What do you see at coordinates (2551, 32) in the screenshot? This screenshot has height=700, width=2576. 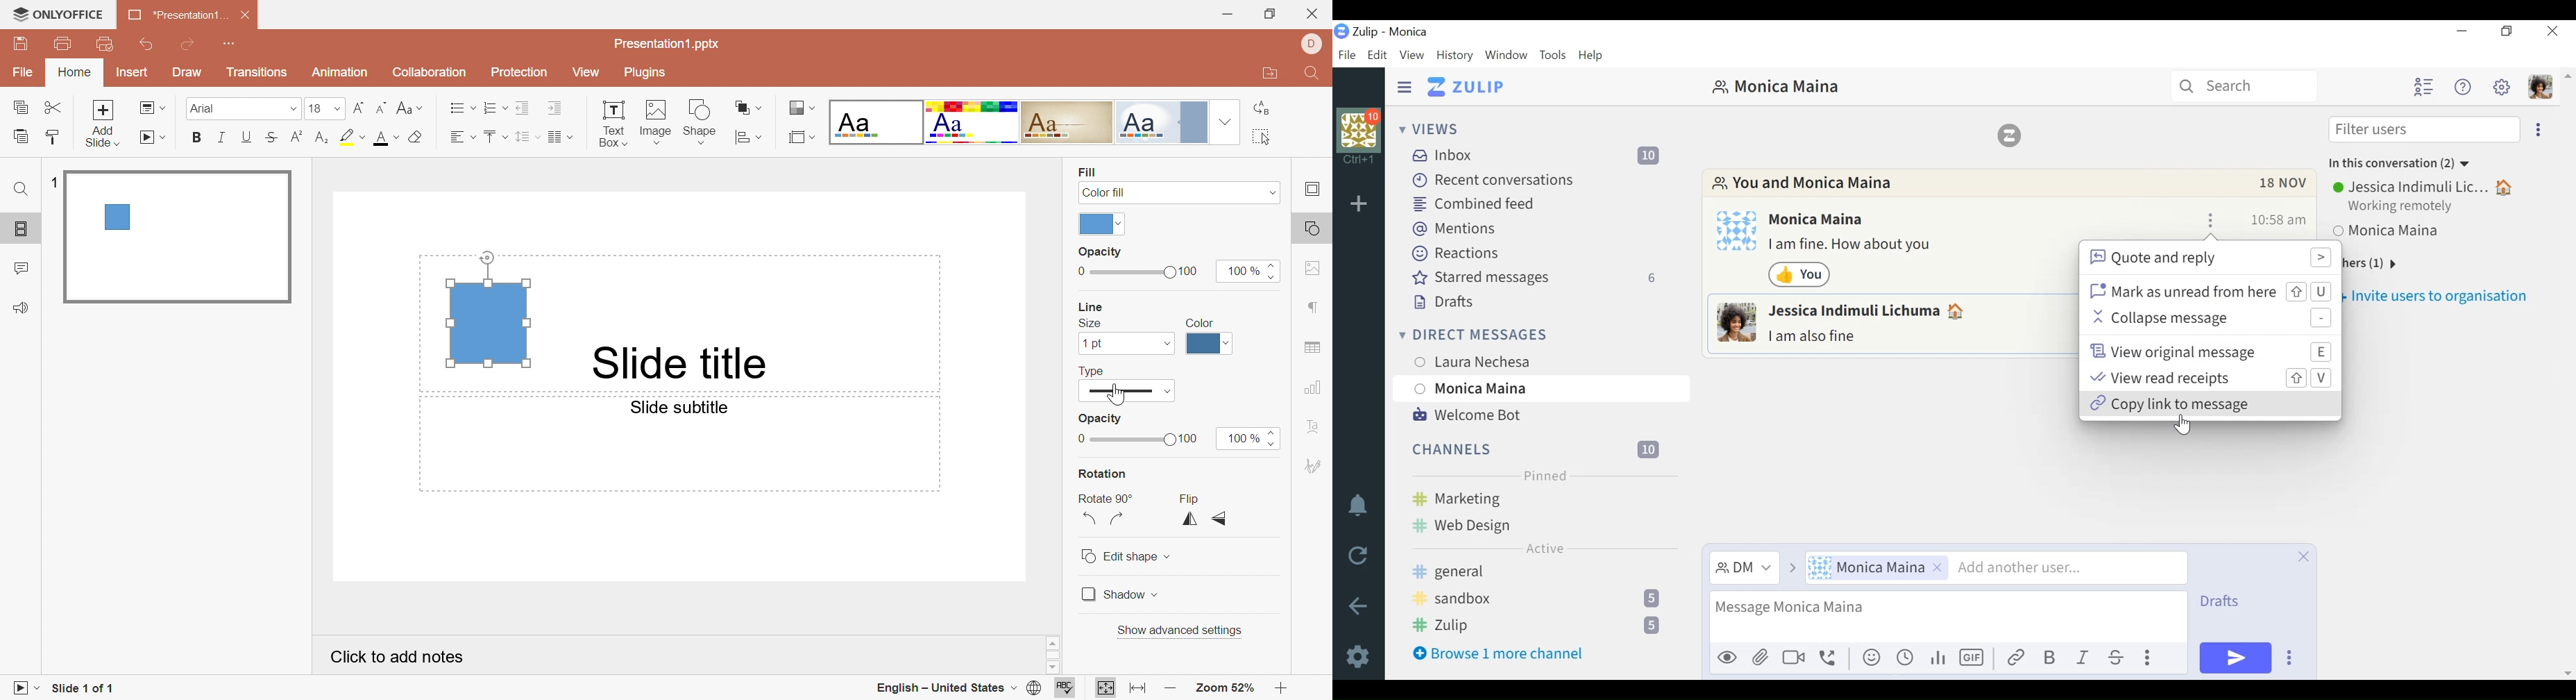 I see `Close` at bounding box center [2551, 32].